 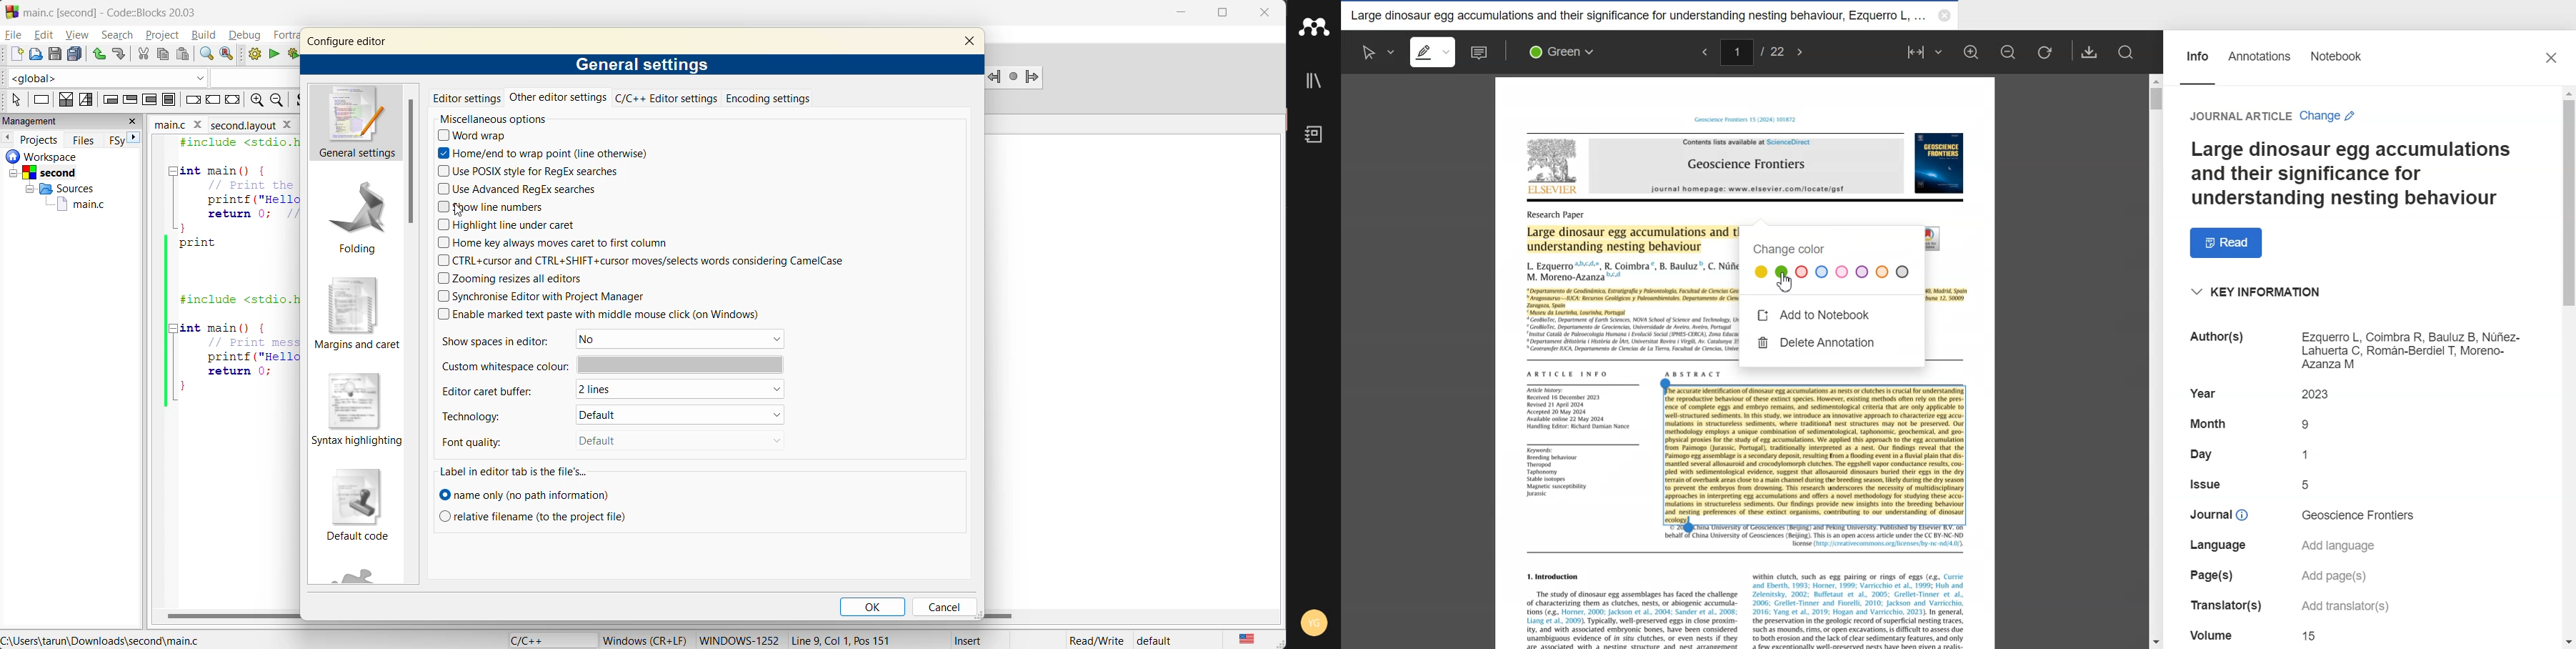 What do you see at coordinates (1375, 51) in the screenshot?
I see `Select text` at bounding box center [1375, 51].